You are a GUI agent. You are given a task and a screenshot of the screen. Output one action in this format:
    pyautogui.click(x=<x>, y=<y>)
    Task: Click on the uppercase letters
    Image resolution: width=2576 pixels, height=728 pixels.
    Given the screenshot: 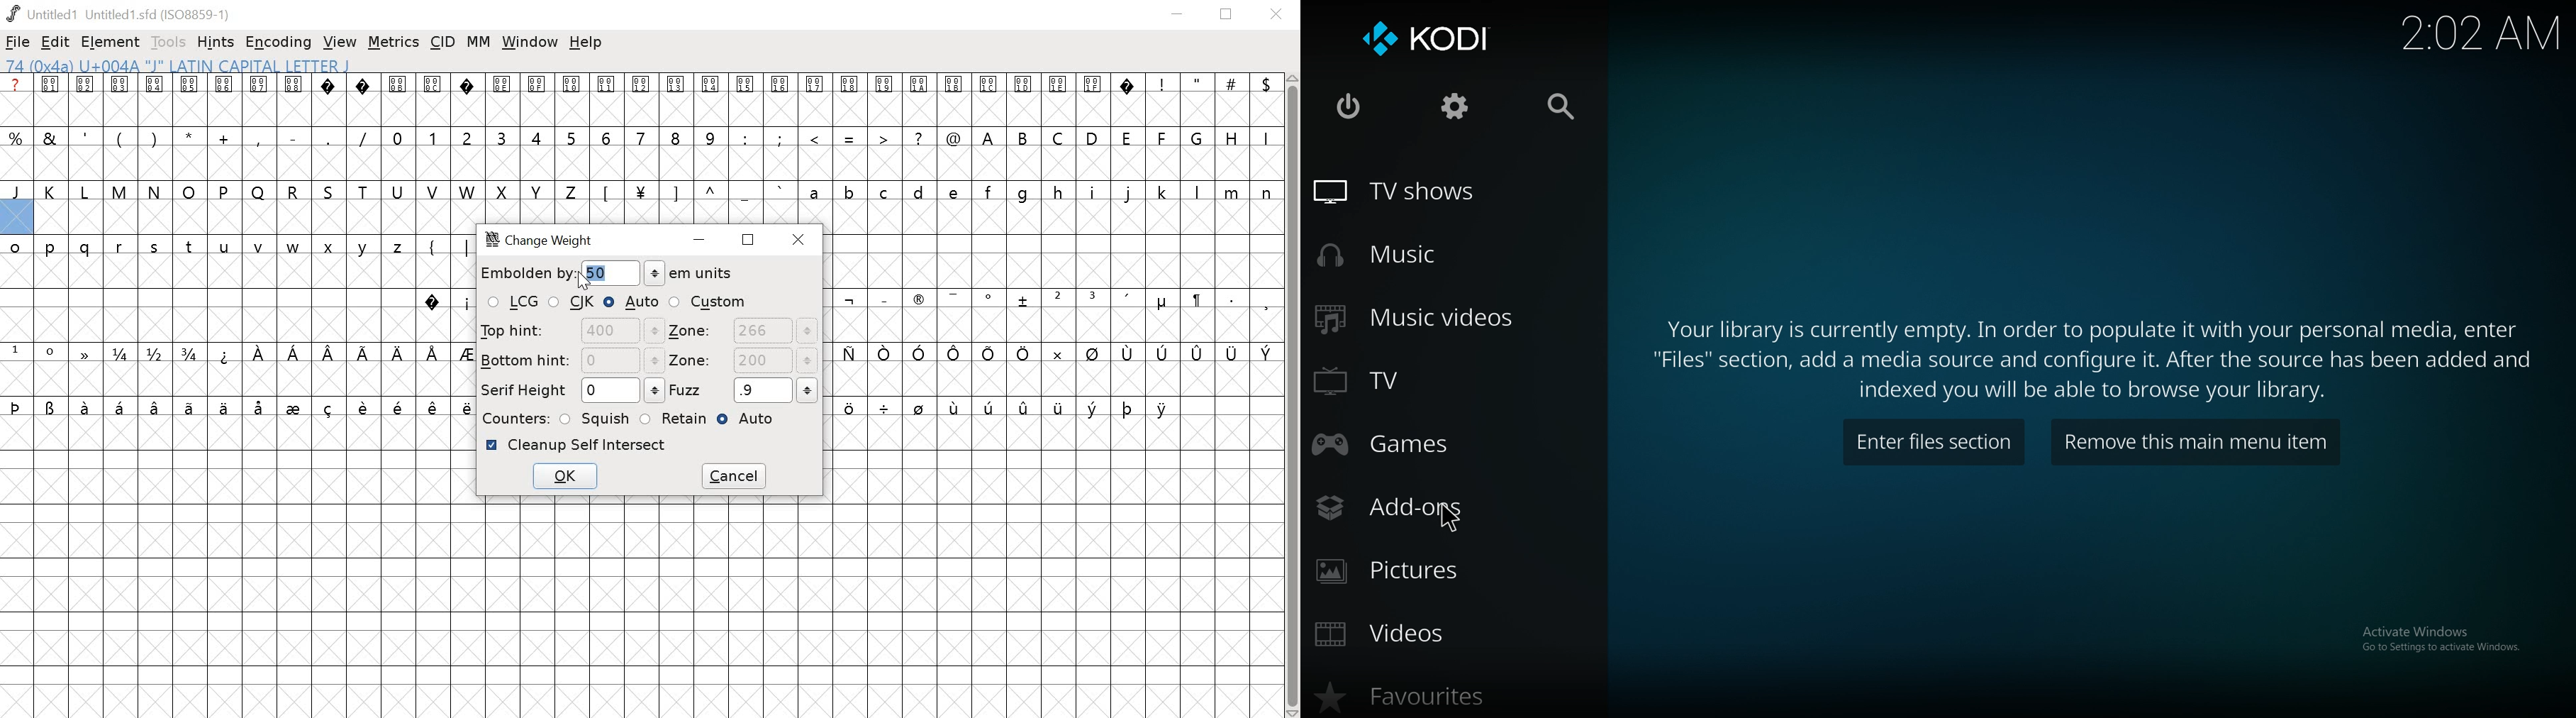 What is the action you would take?
    pyautogui.click(x=290, y=192)
    